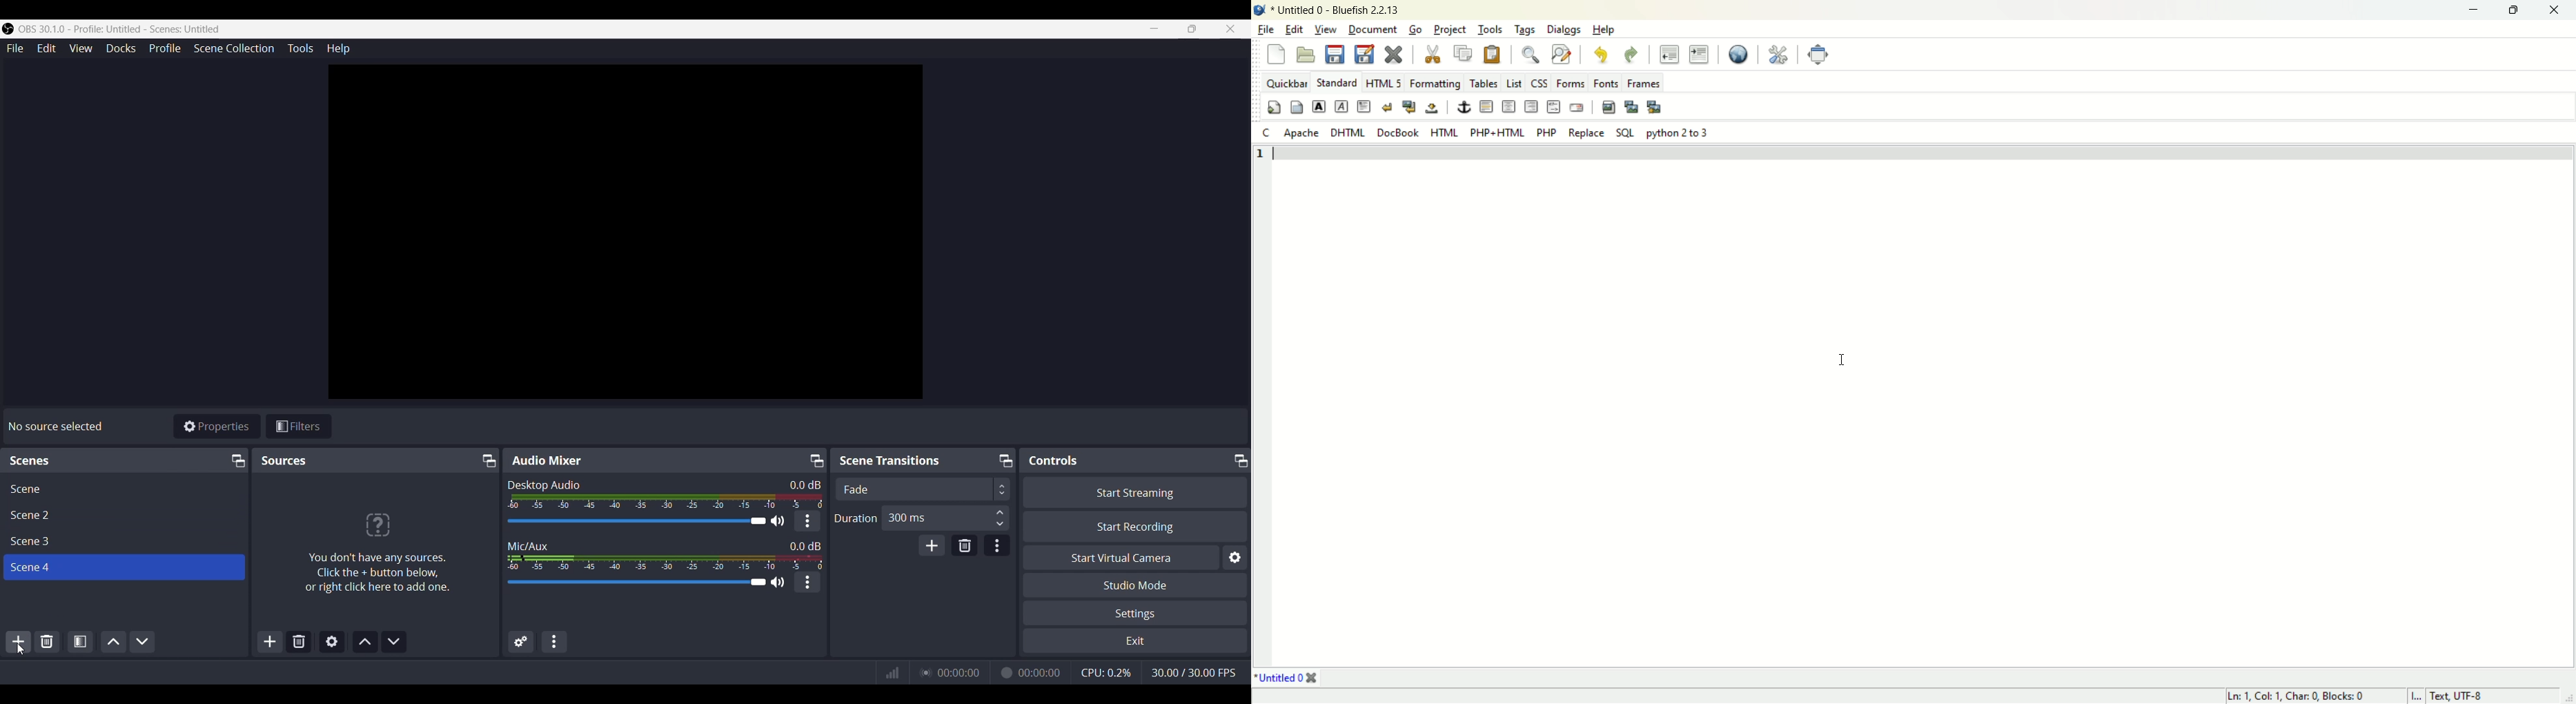 The height and width of the screenshot is (728, 2576). What do you see at coordinates (366, 641) in the screenshot?
I see `Move Source Up` at bounding box center [366, 641].